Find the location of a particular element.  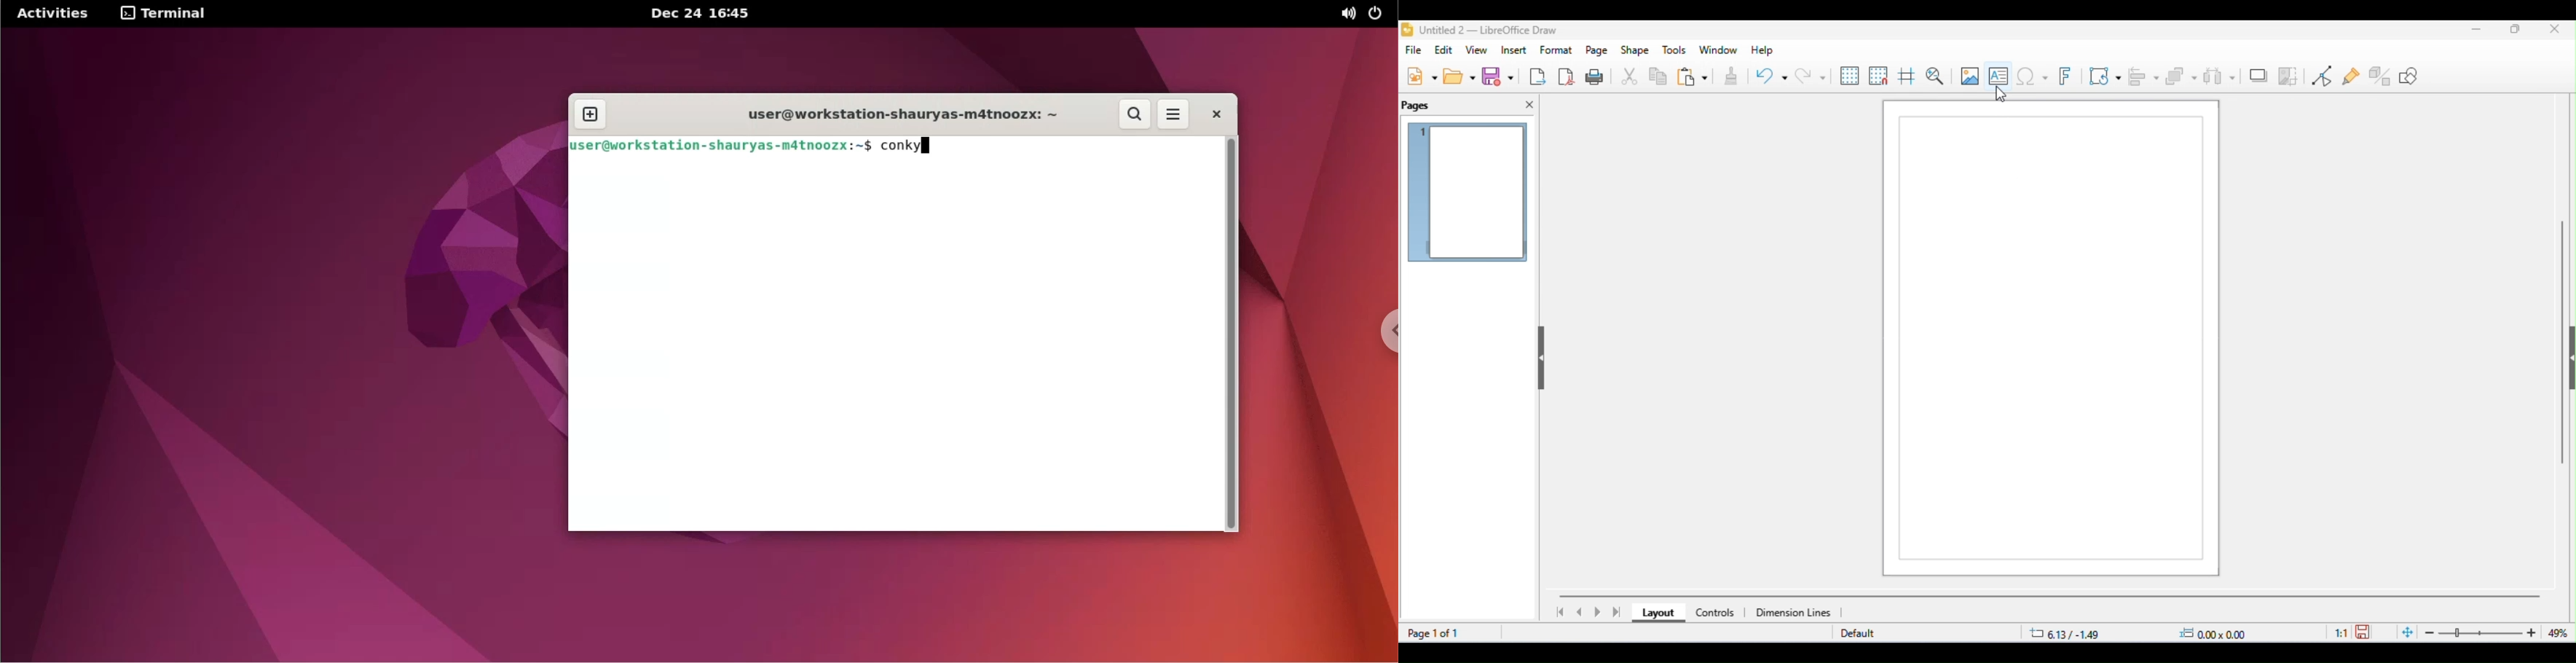

help is located at coordinates (1760, 50).